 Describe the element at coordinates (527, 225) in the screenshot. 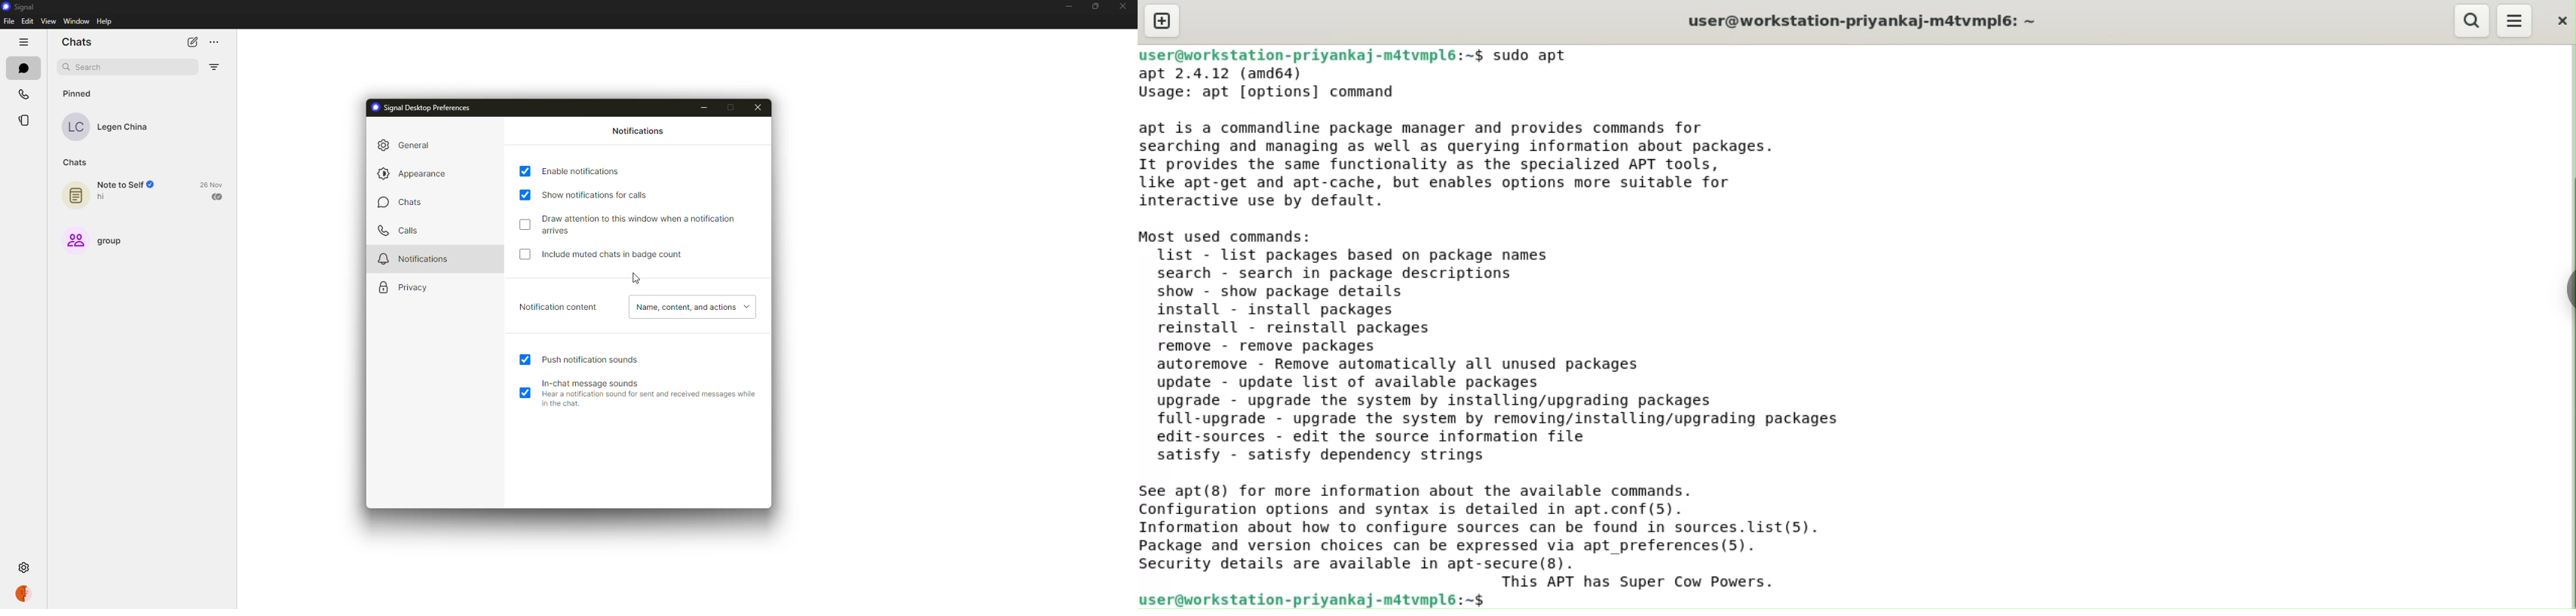

I see `click to enable` at that location.